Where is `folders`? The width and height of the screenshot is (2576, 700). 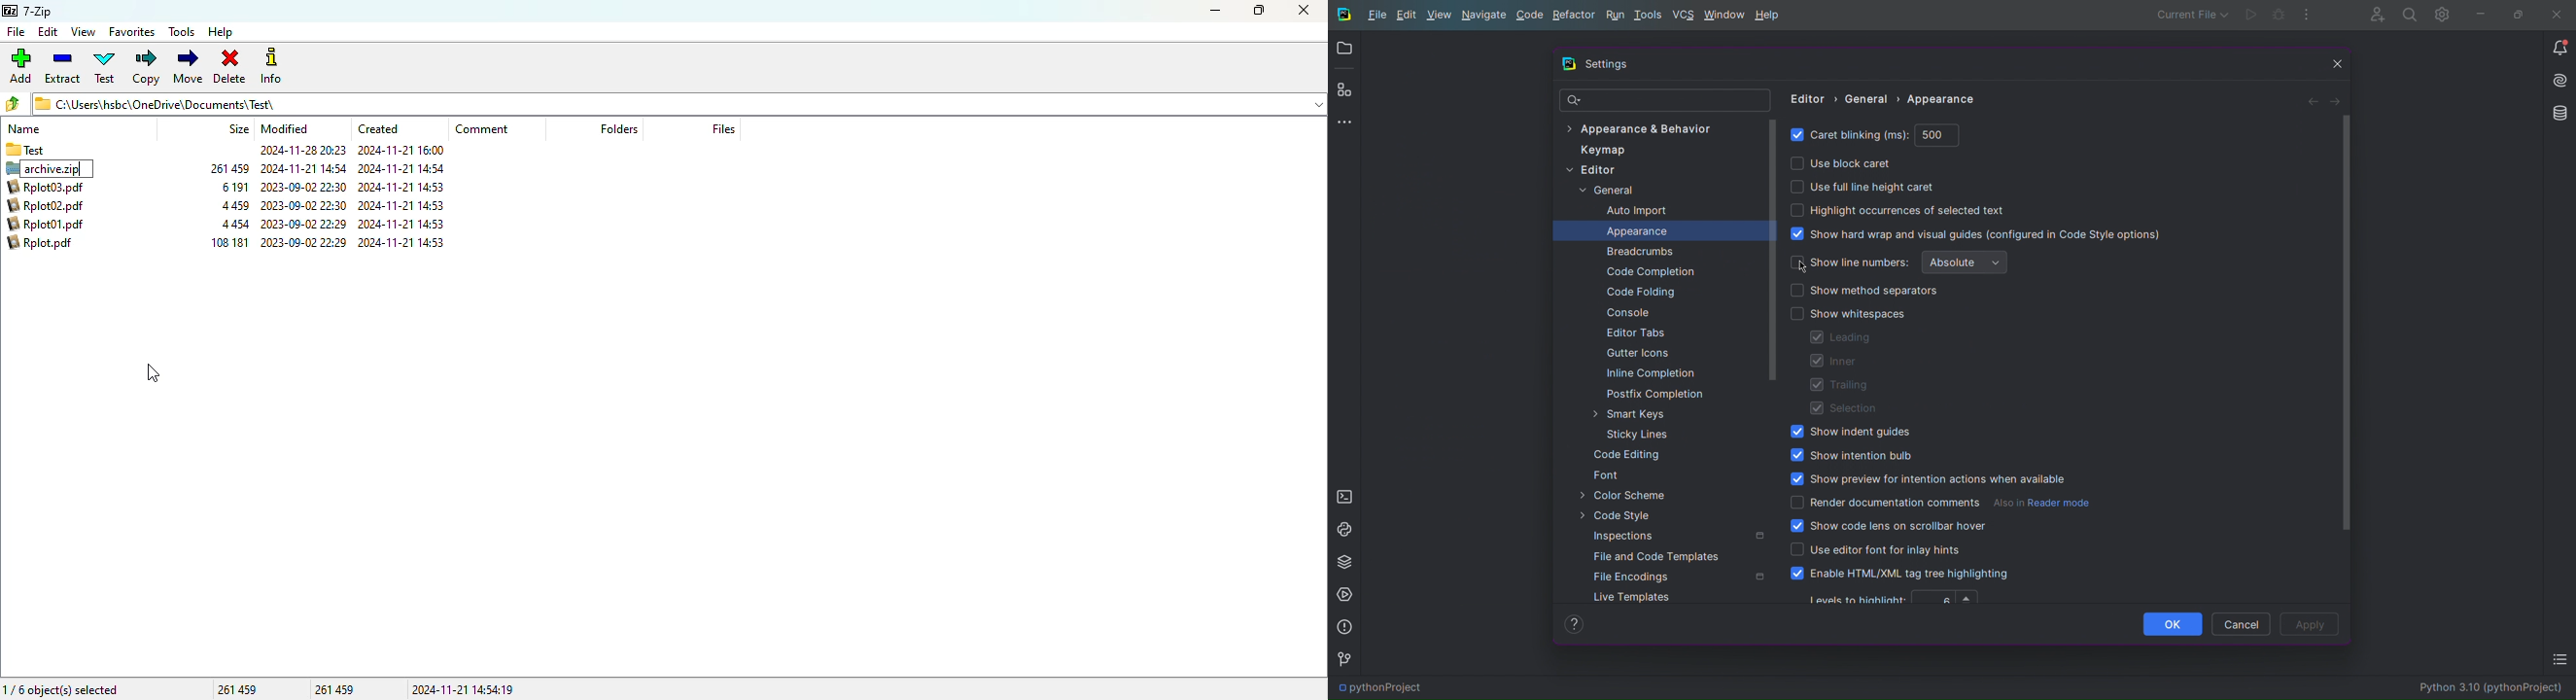 folders is located at coordinates (617, 128).